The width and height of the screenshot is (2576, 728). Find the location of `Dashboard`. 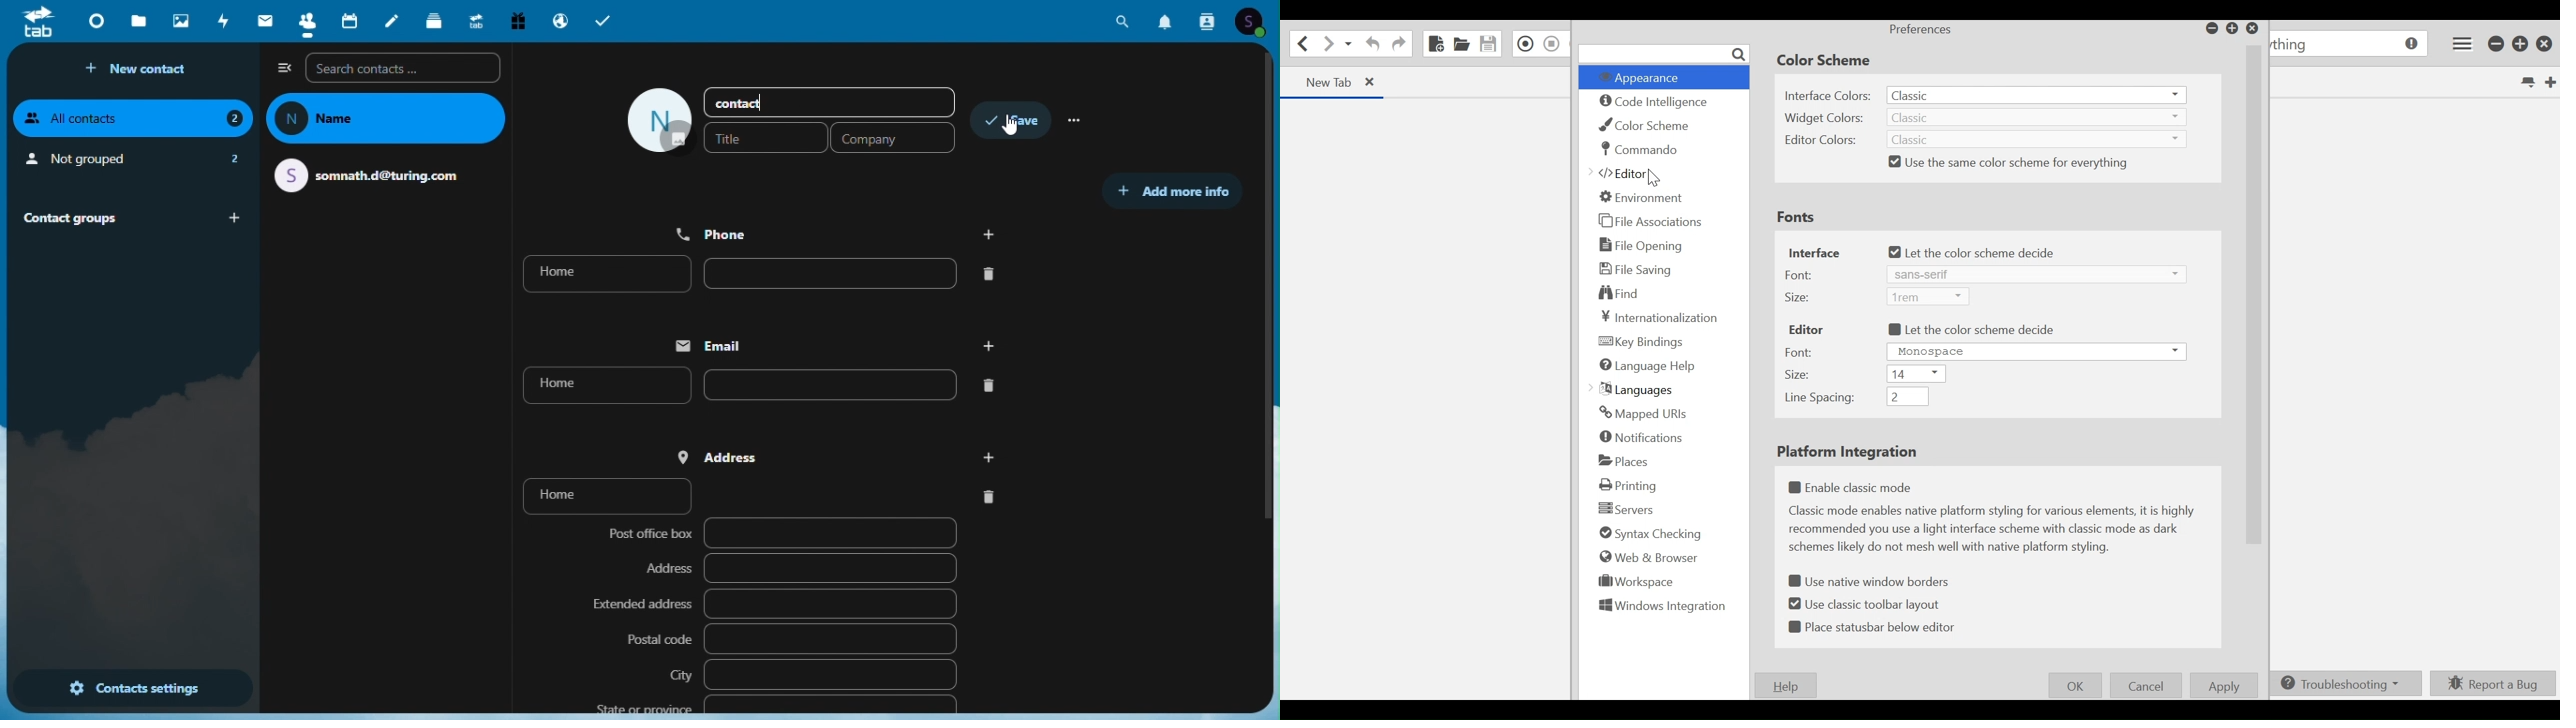

Dashboard is located at coordinates (94, 22).